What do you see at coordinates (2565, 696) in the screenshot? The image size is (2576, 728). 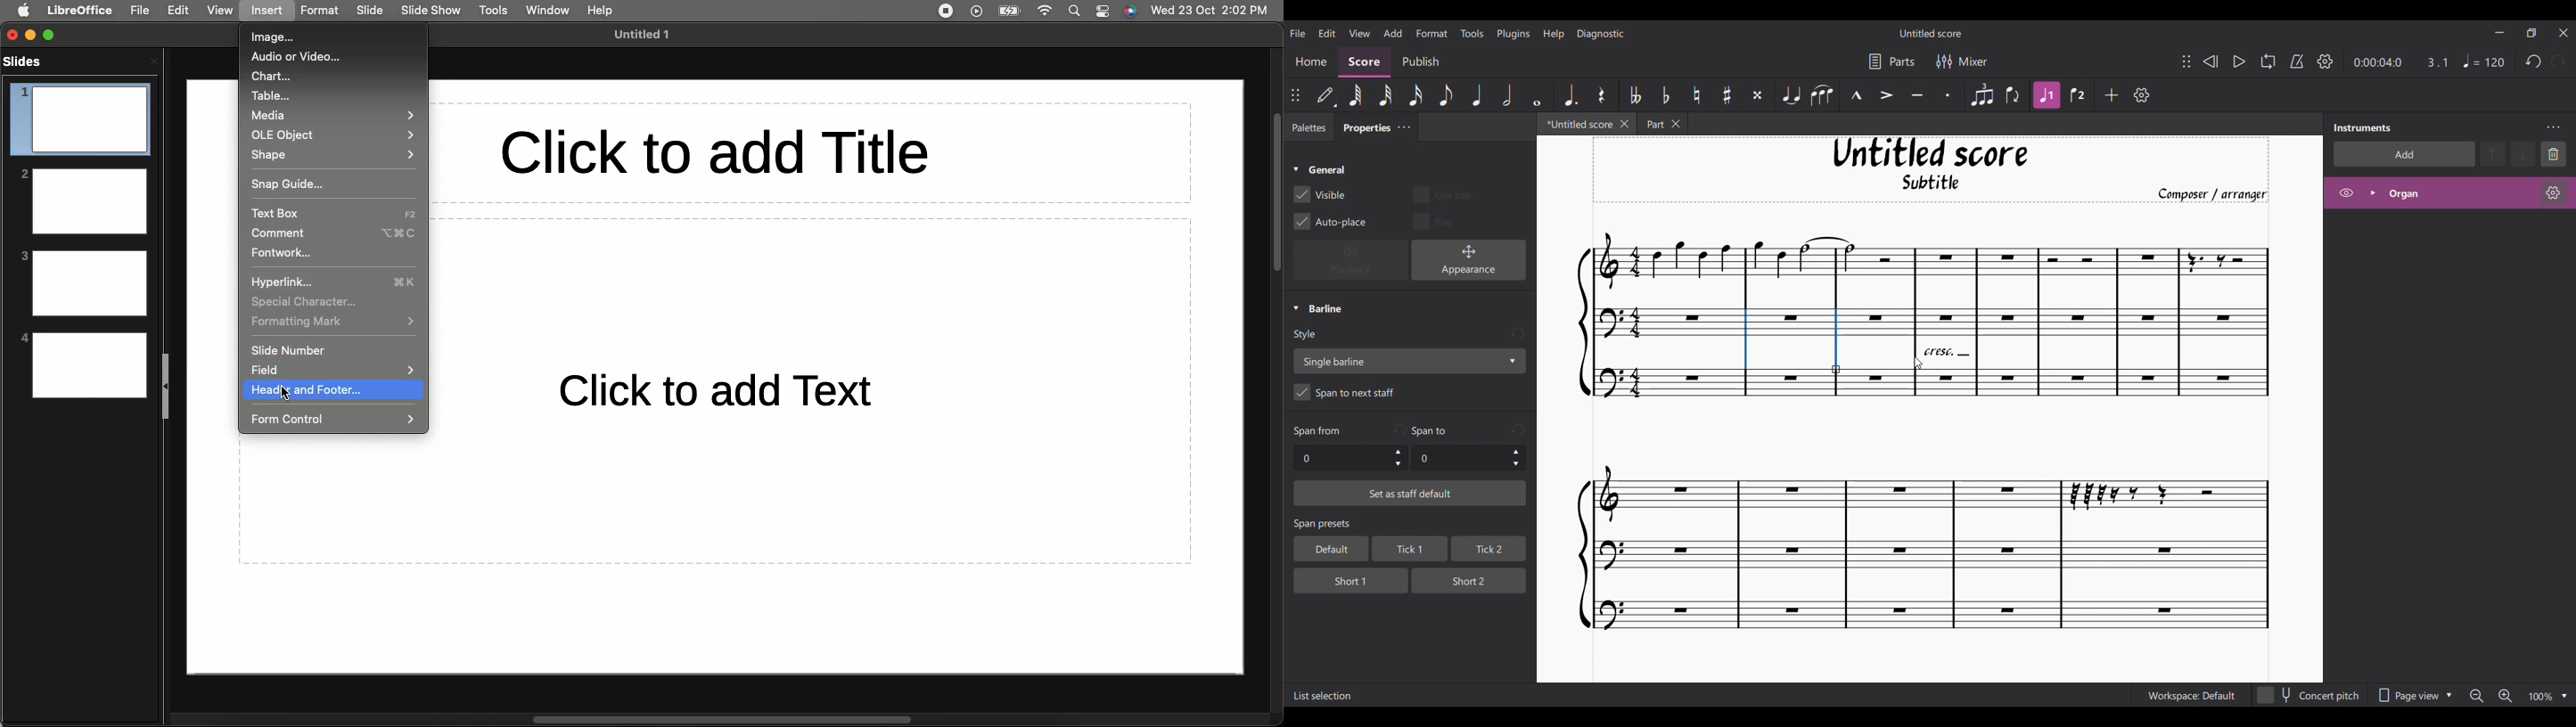 I see `Zoom options` at bounding box center [2565, 696].